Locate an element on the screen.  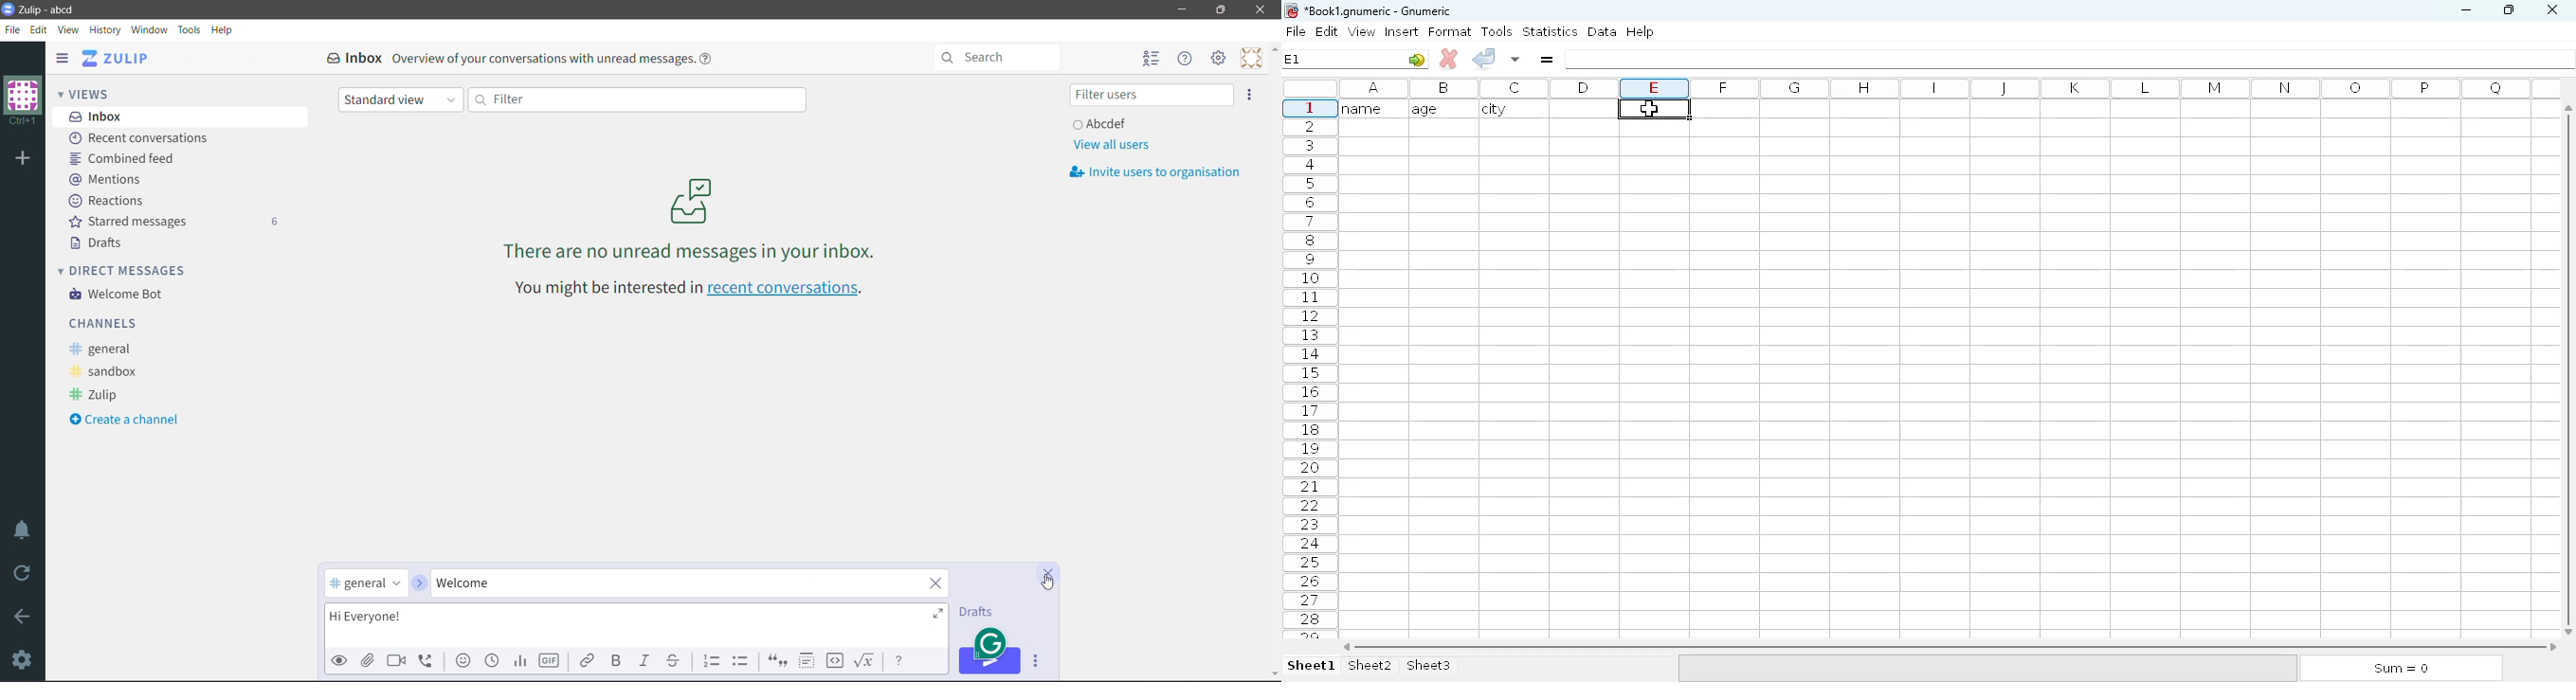
Filter is located at coordinates (636, 99).